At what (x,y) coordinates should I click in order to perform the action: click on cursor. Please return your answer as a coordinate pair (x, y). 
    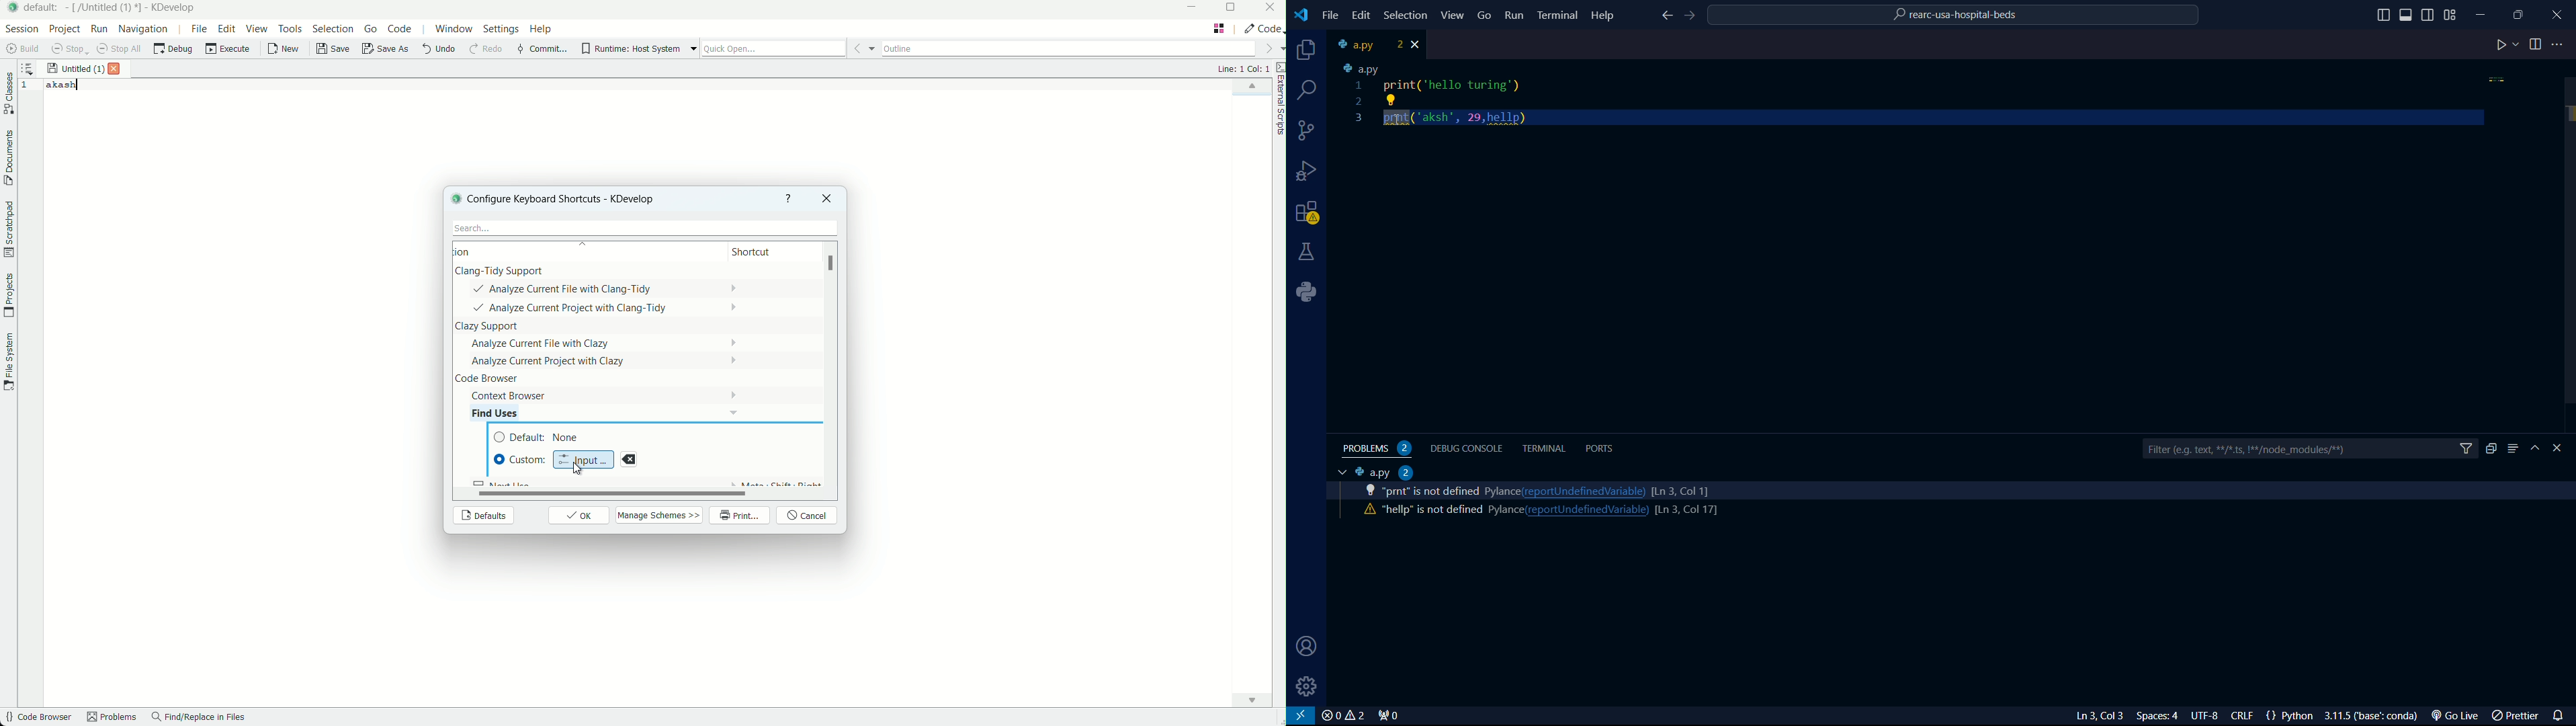
    Looking at the image, I should click on (576, 469).